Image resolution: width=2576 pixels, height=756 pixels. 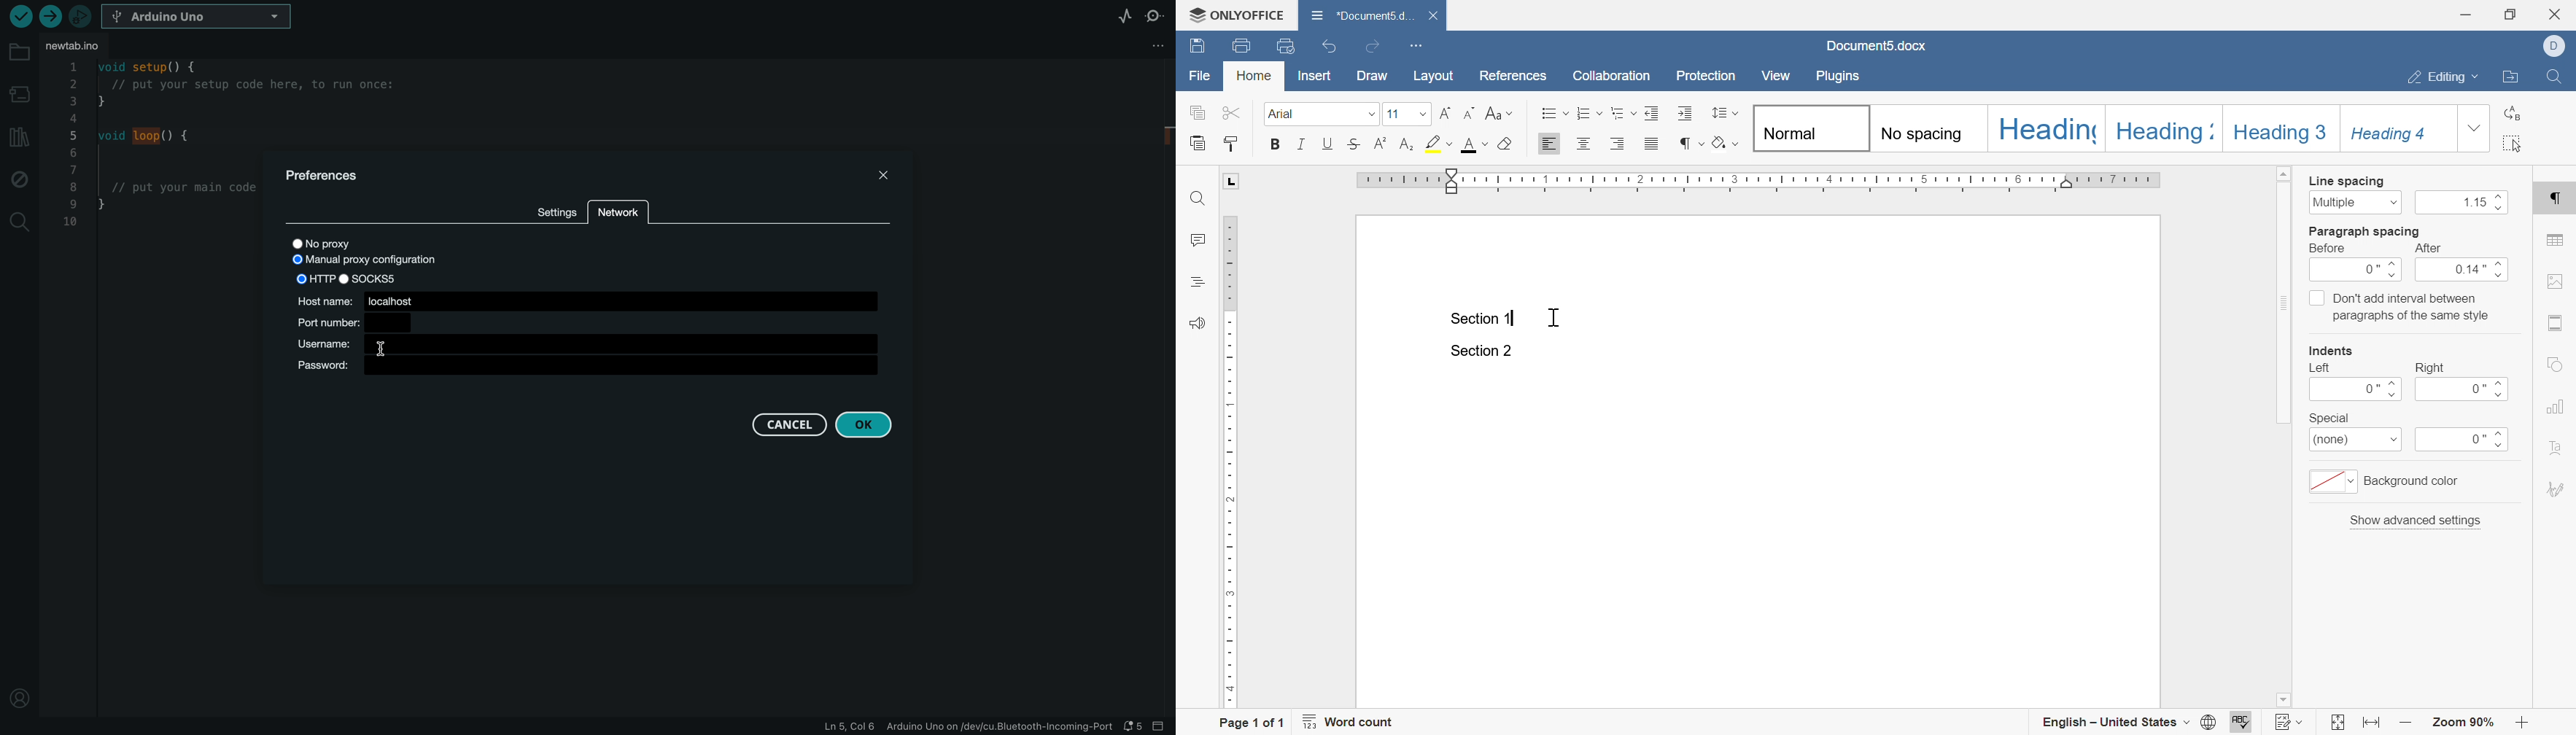 What do you see at coordinates (2556, 44) in the screenshot?
I see `Dell` at bounding box center [2556, 44].